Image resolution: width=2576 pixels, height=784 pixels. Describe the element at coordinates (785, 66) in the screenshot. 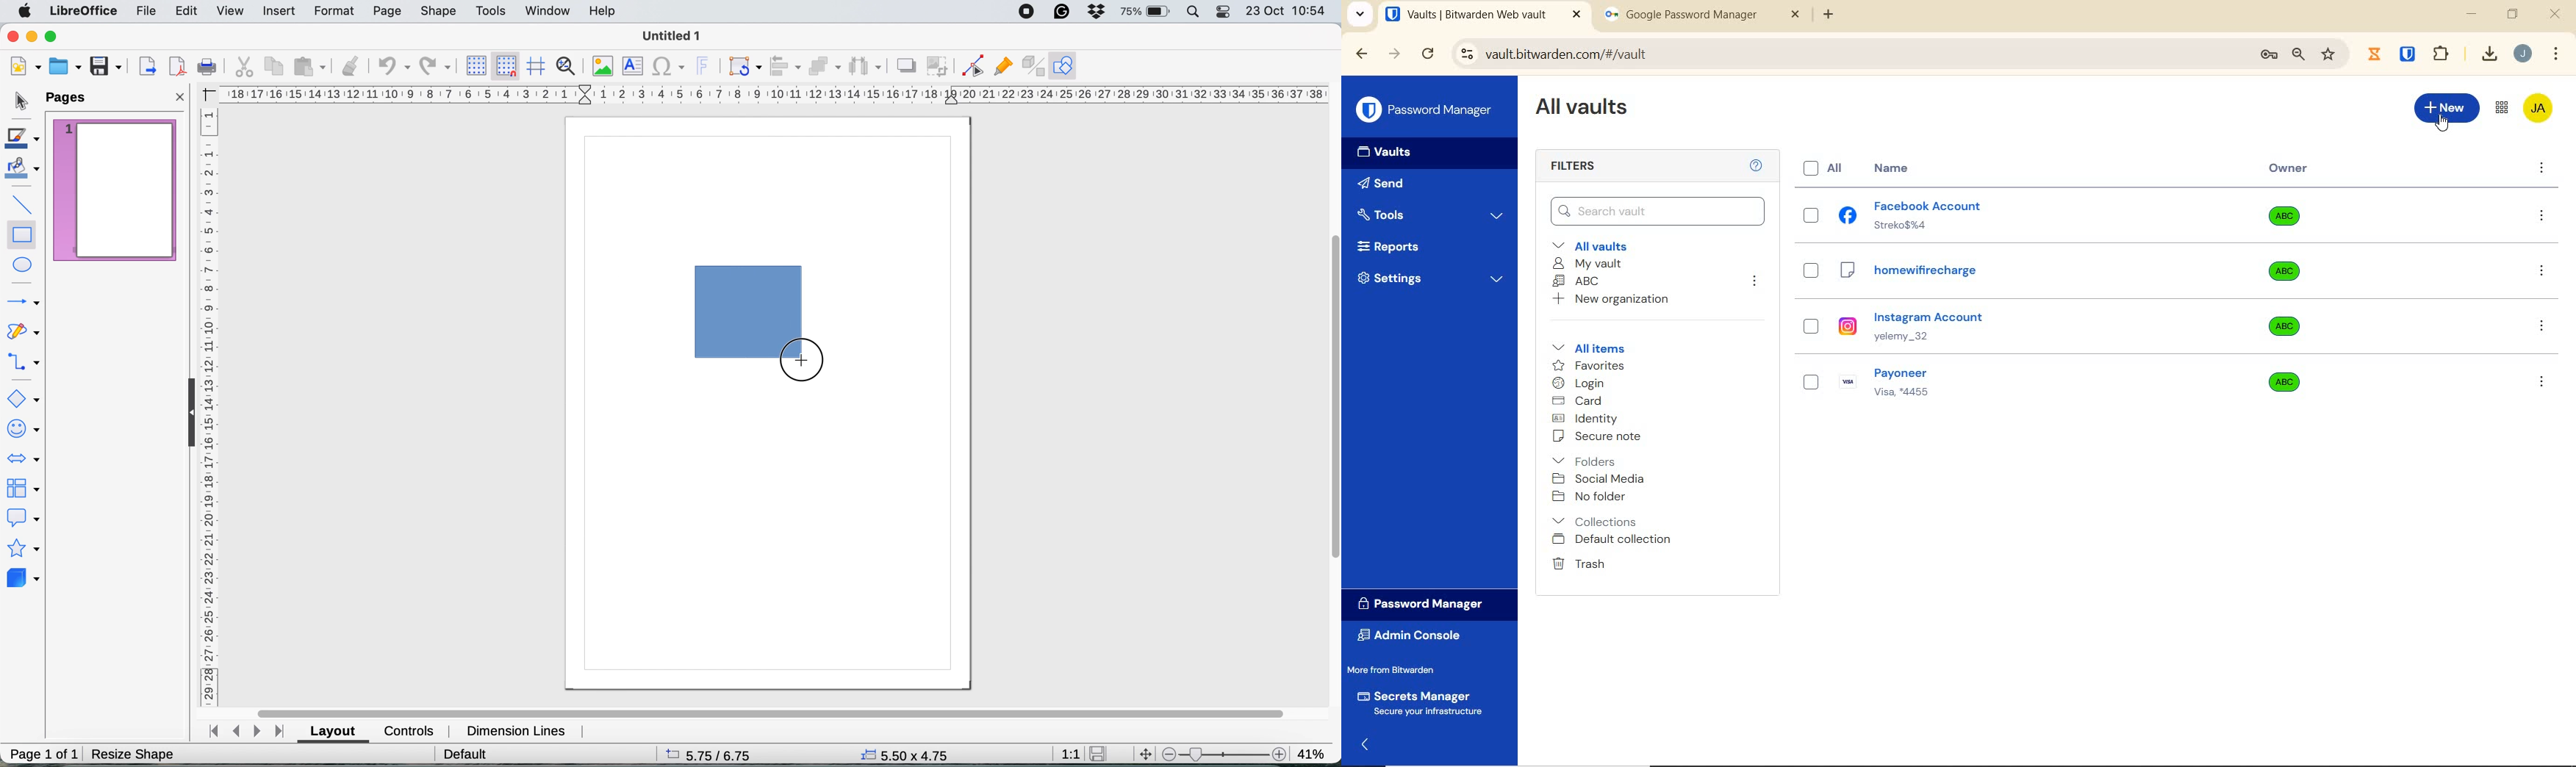

I see `align objects` at that location.